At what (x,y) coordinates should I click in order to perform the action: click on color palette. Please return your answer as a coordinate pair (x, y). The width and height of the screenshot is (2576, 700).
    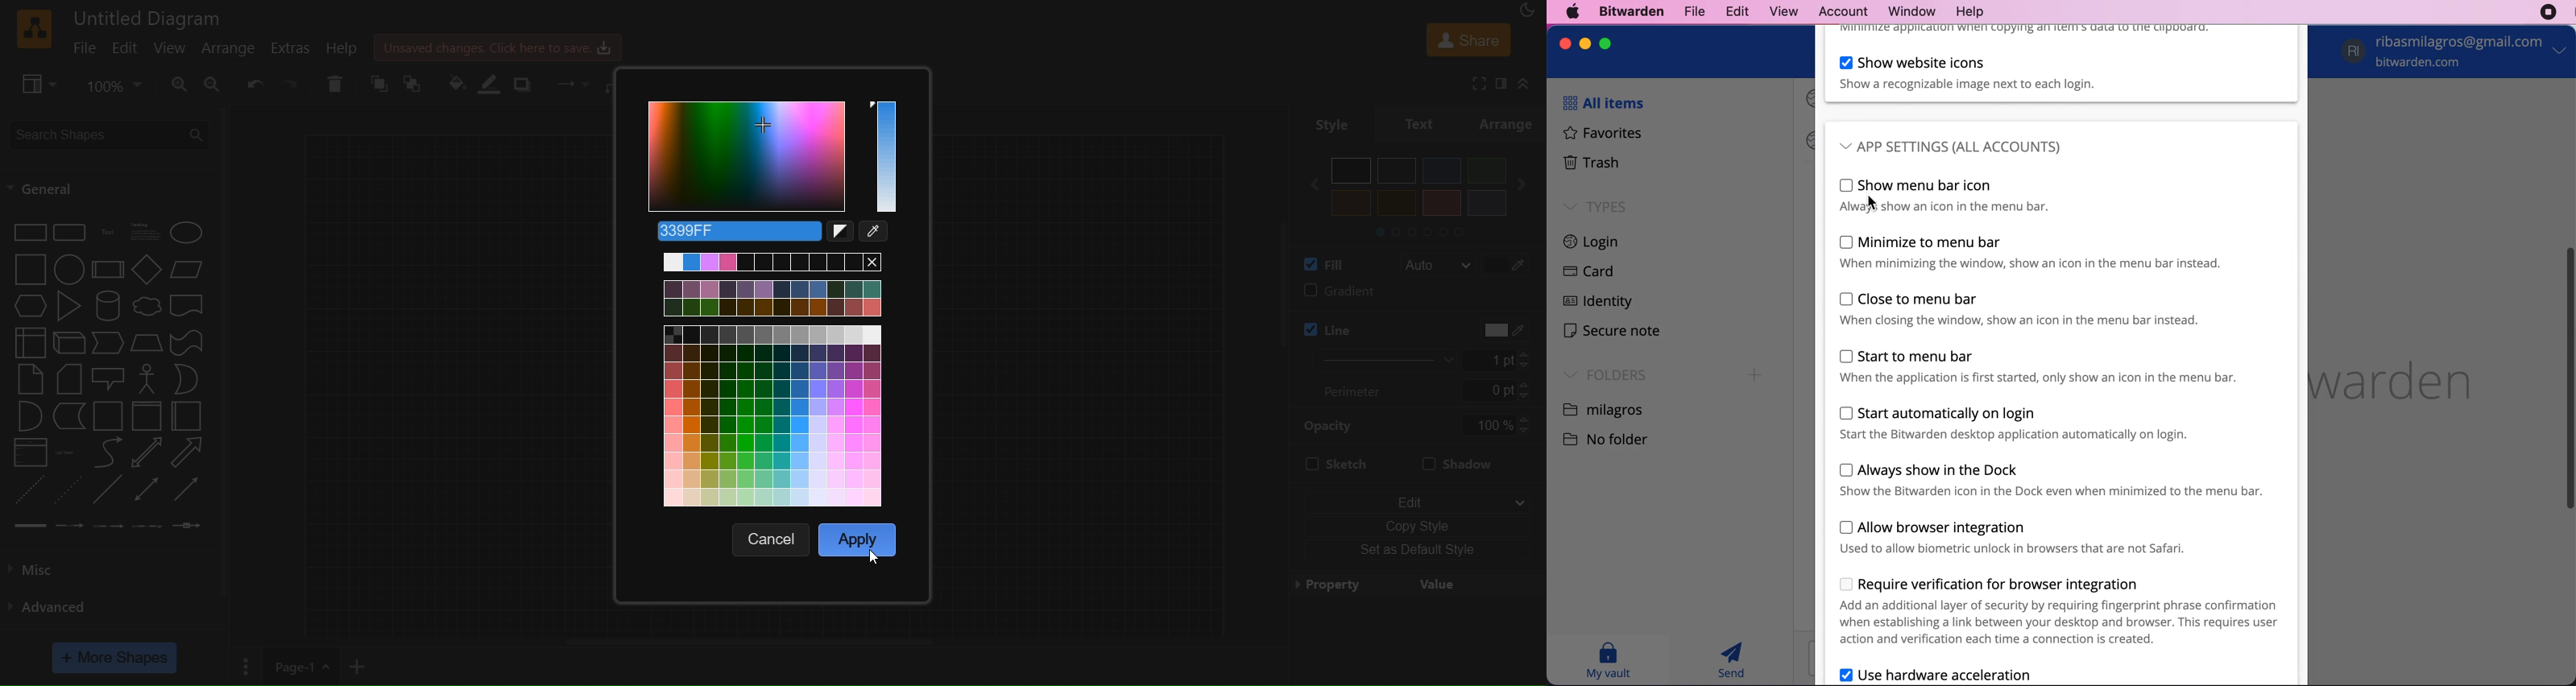
    Looking at the image, I should click on (777, 381).